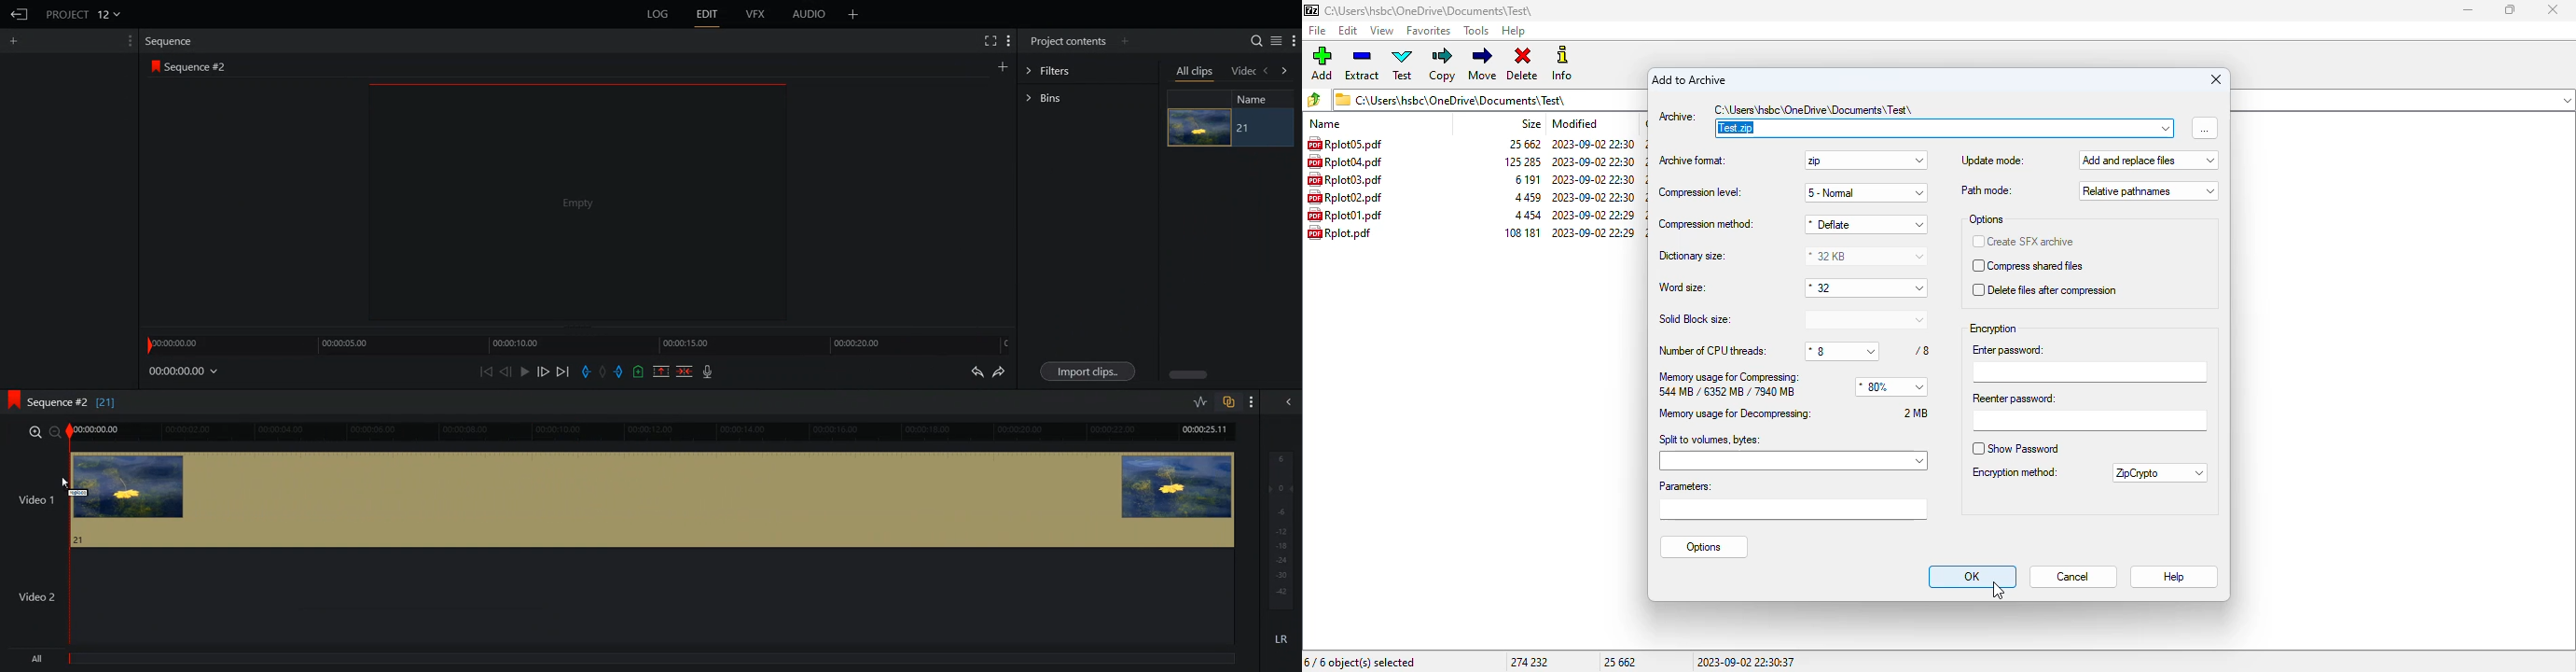 The width and height of the screenshot is (2576, 672). Describe the element at coordinates (1575, 123) in the screenshot. I see `modified` at that location.